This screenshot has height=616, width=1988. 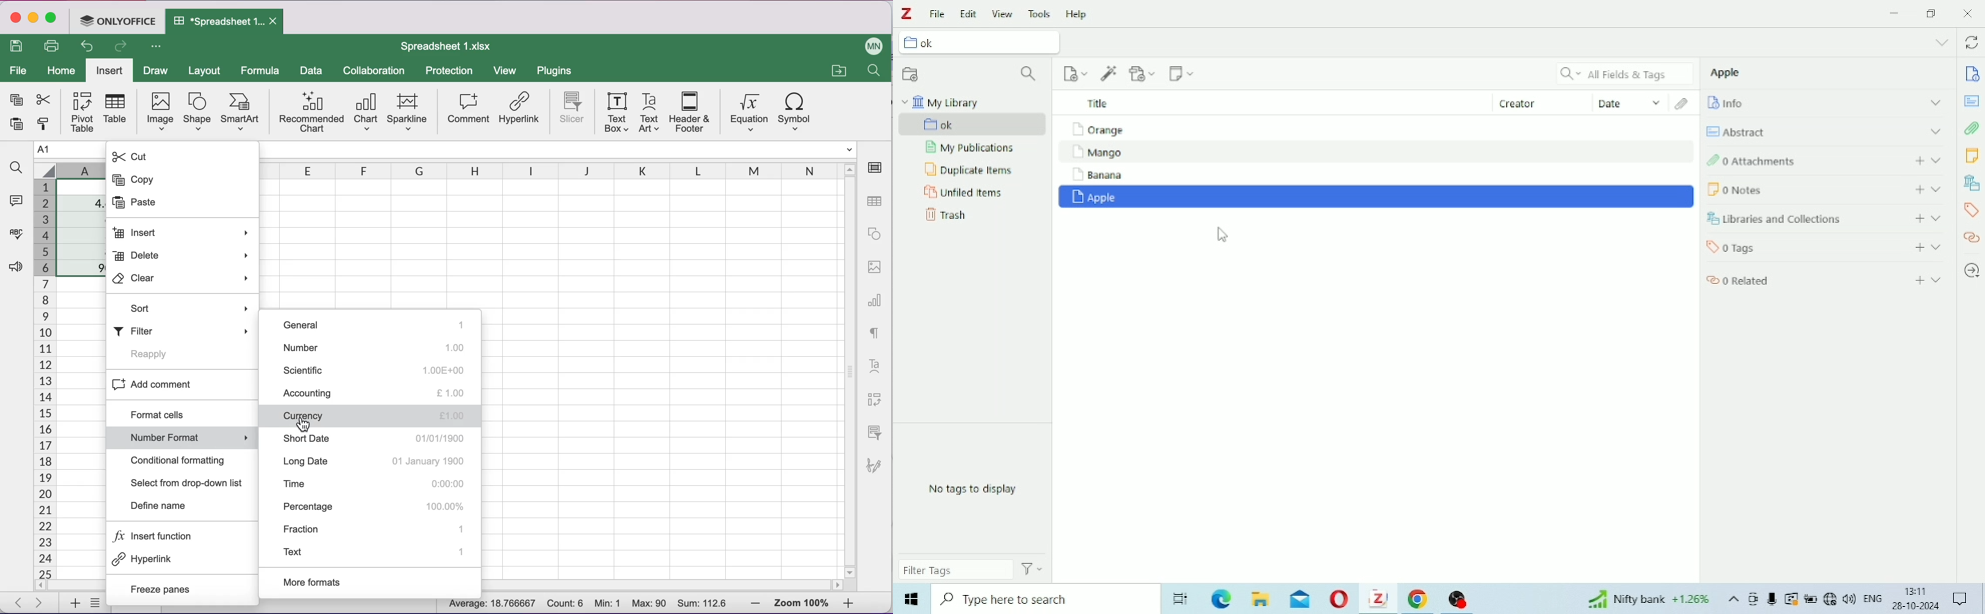 I want to click on number, so click(x=379, y=348).